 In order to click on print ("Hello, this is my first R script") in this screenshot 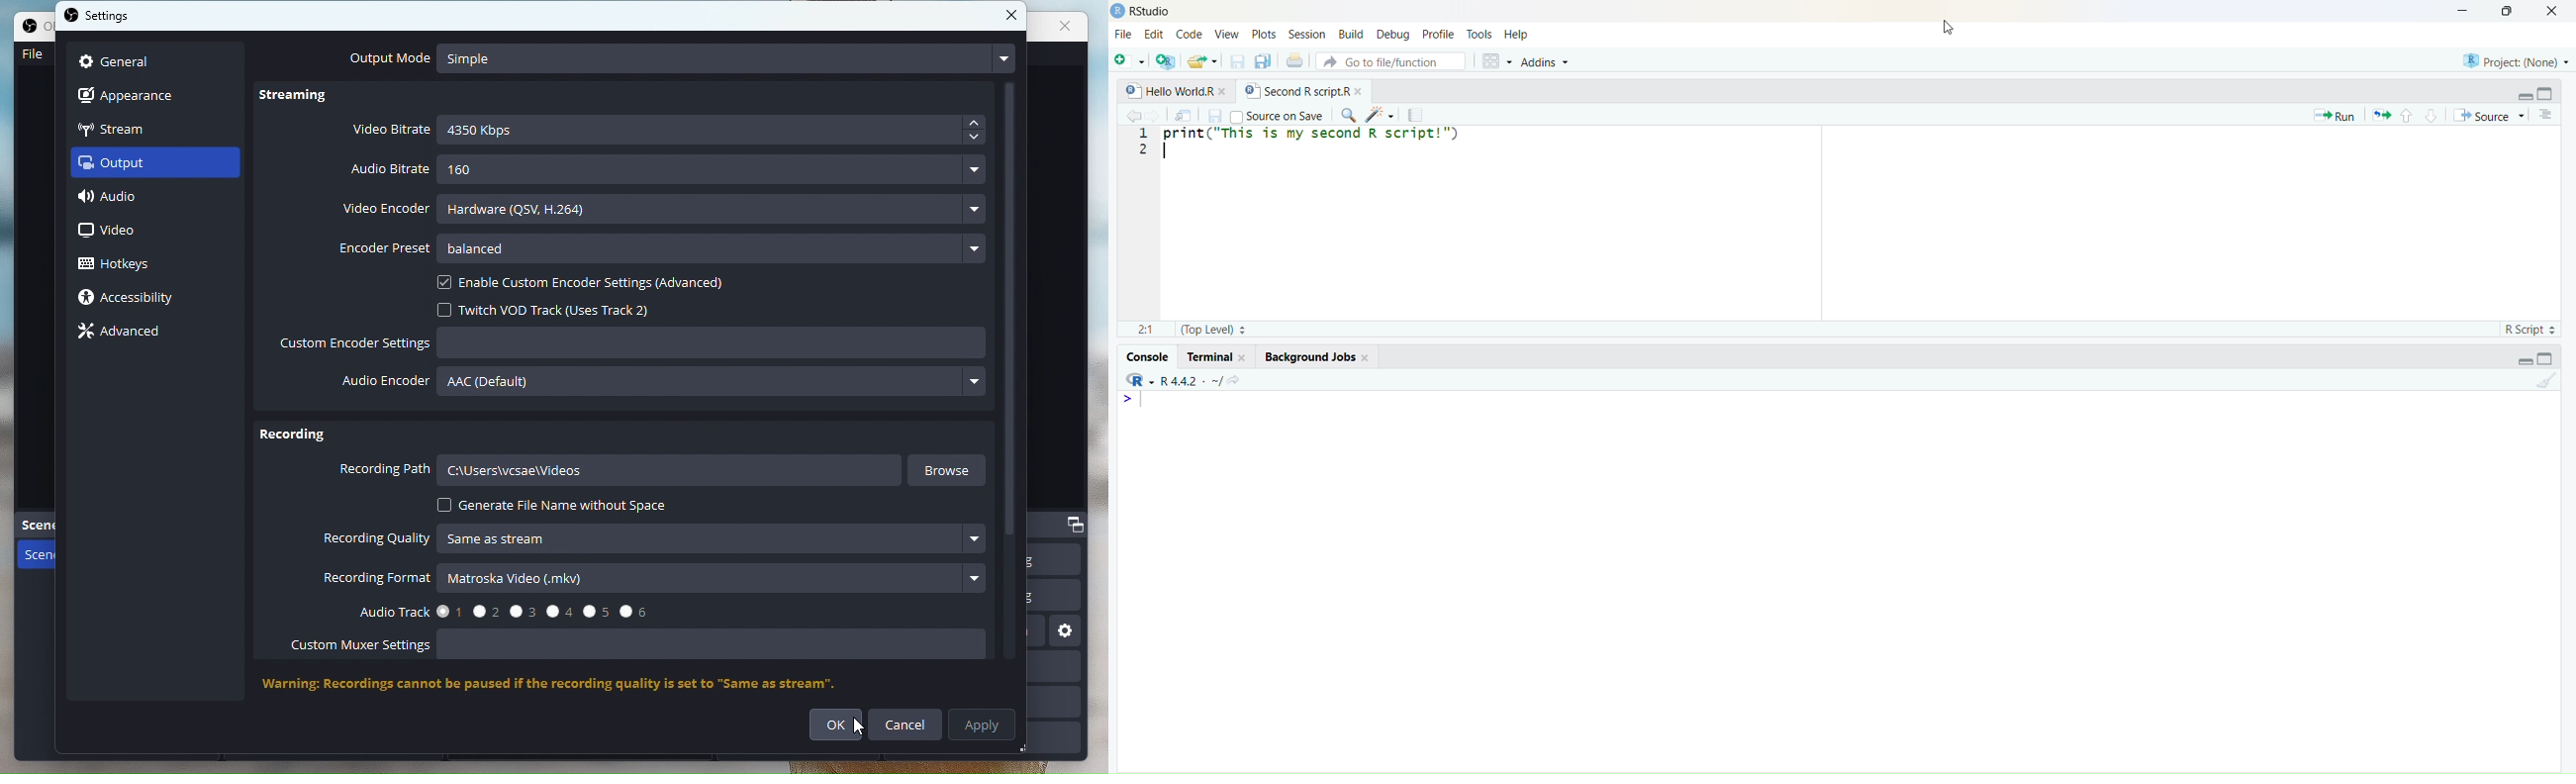, I will do `click(1337, 137)`.